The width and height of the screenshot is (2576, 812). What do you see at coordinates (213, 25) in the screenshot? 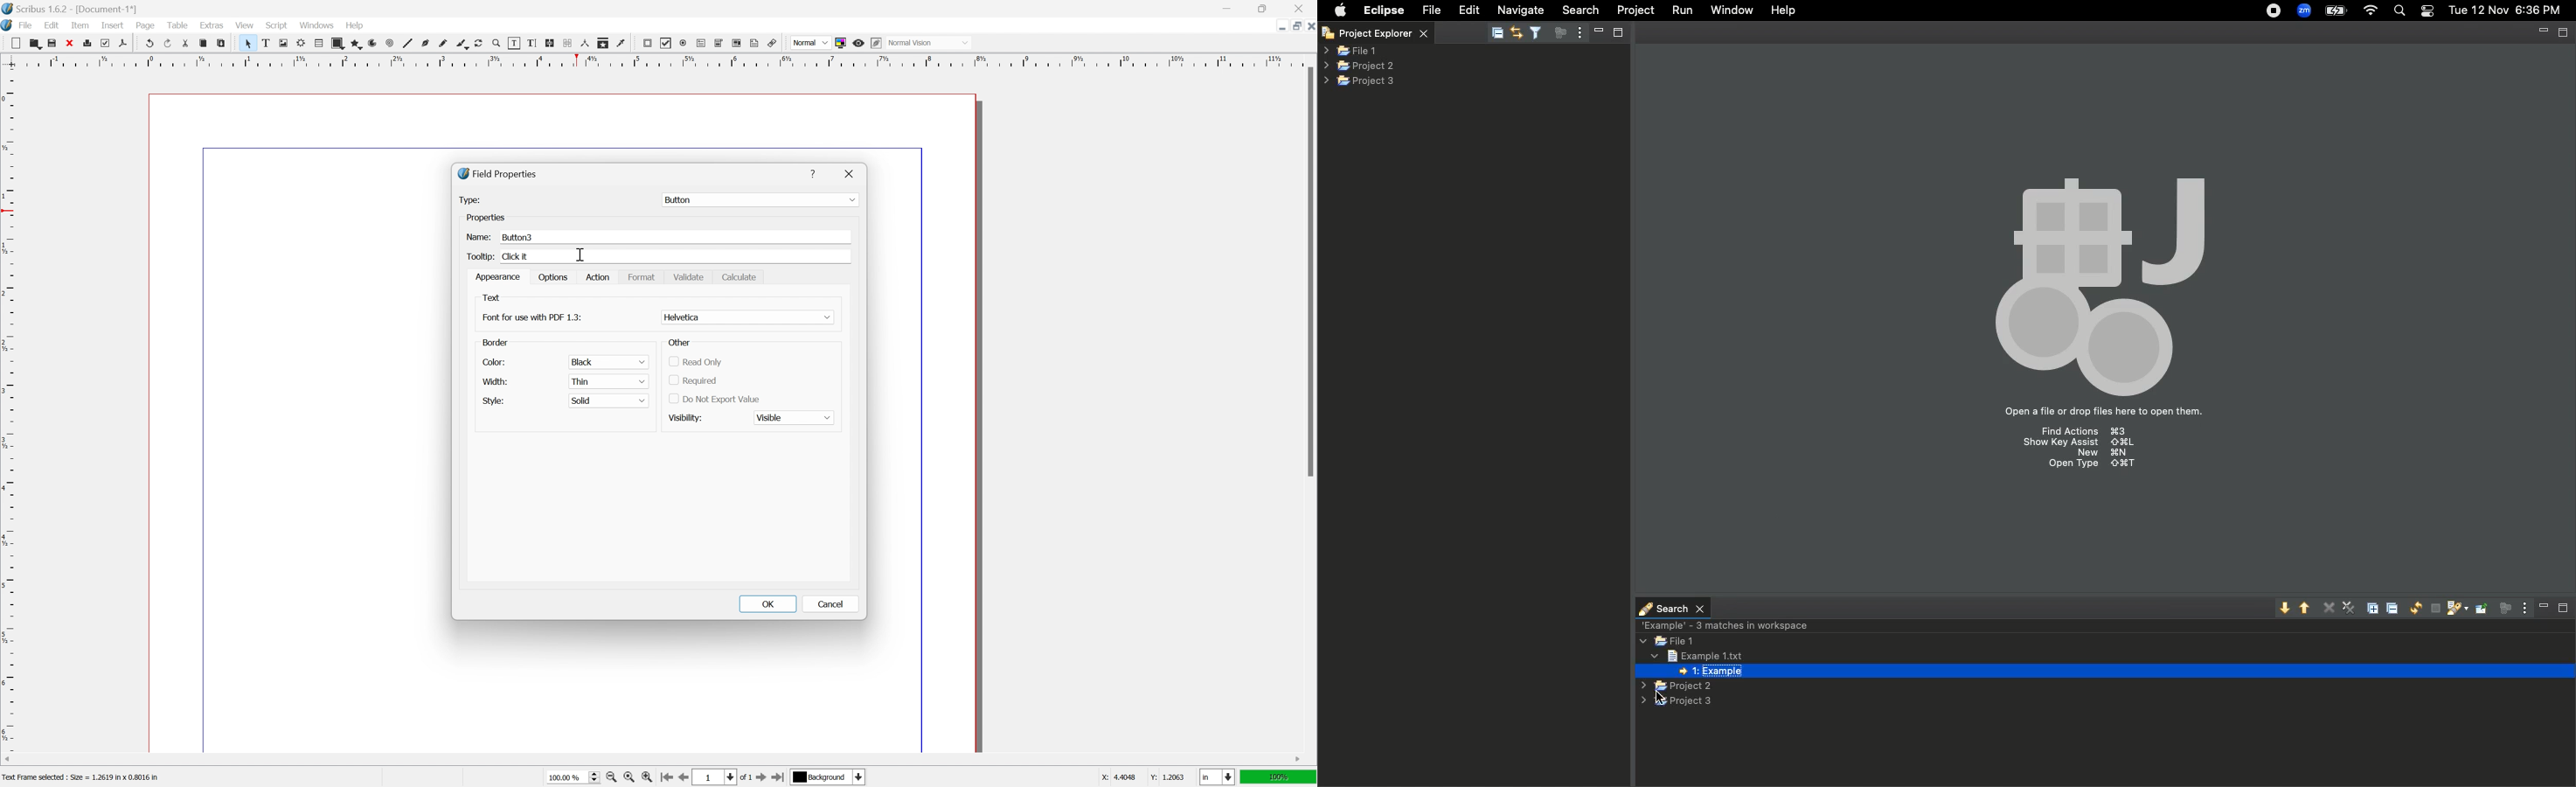
I see `extras` at bounding box center [213, 25].